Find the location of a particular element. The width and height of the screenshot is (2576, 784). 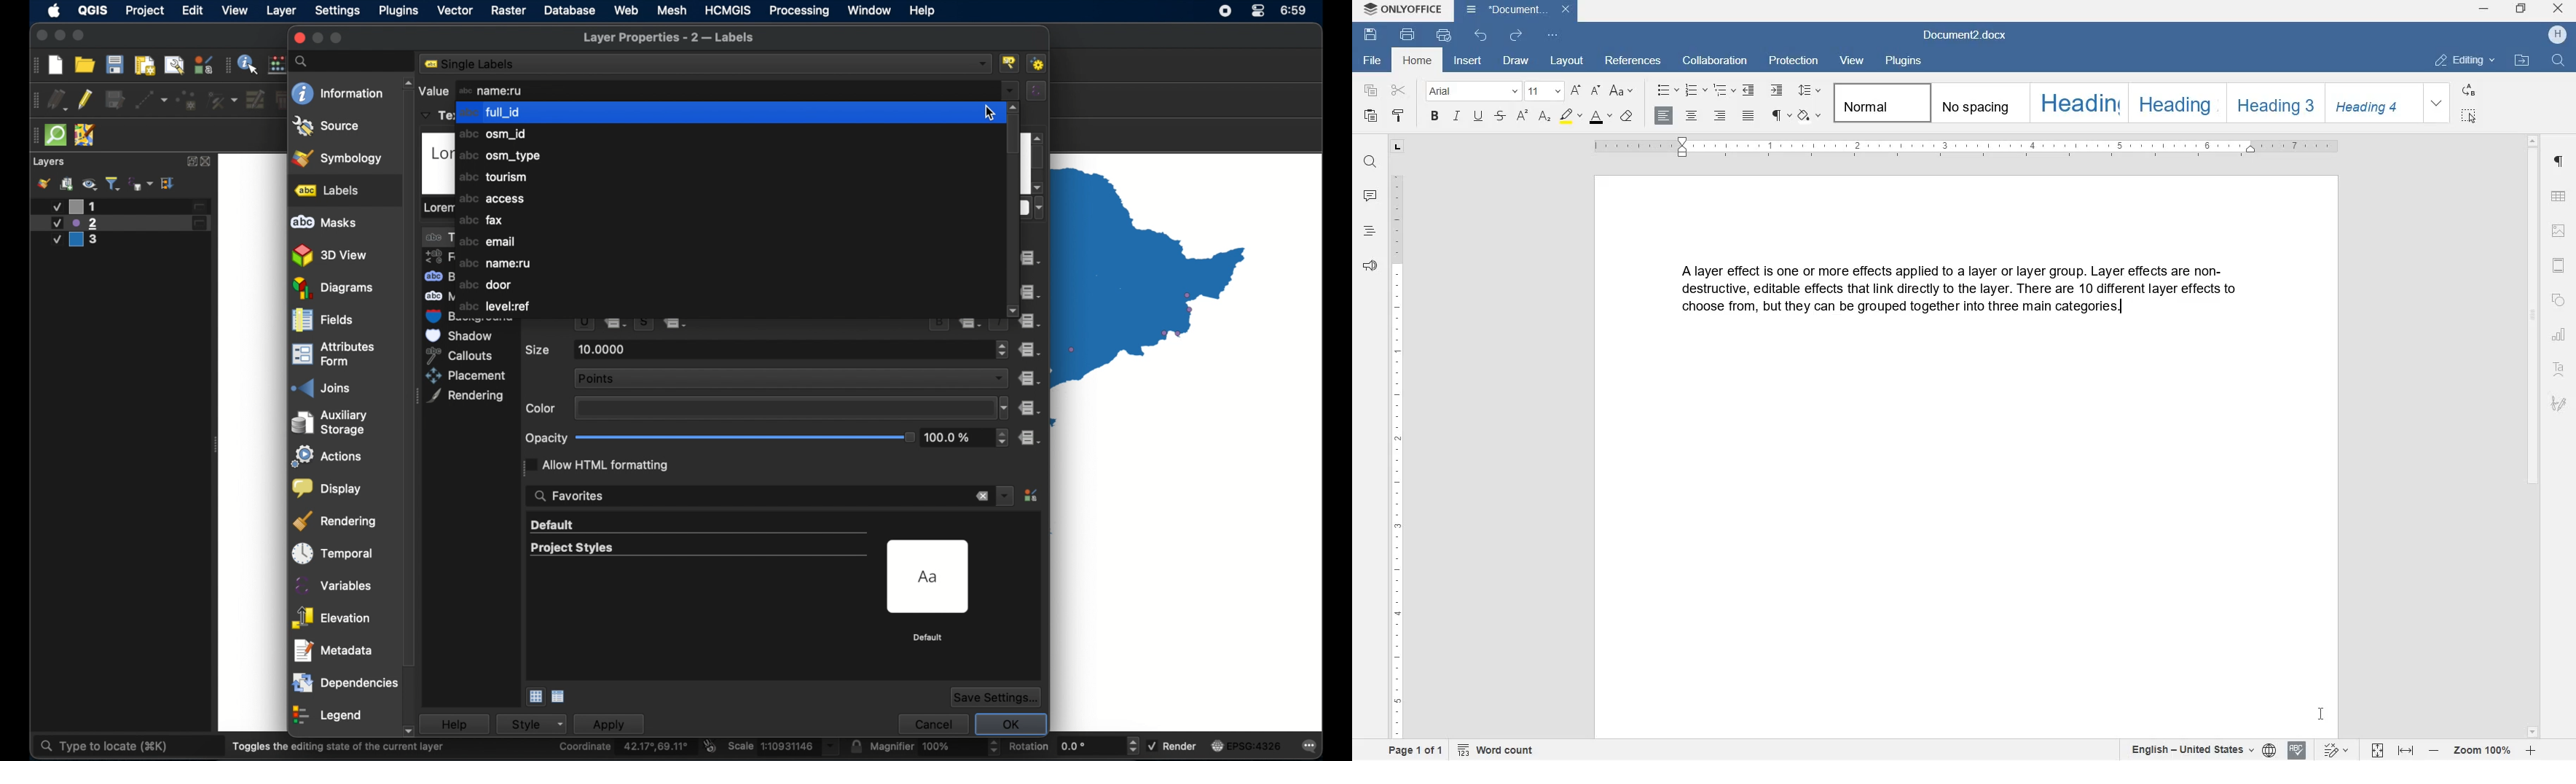

temporal is located at coordinates (333, 550).